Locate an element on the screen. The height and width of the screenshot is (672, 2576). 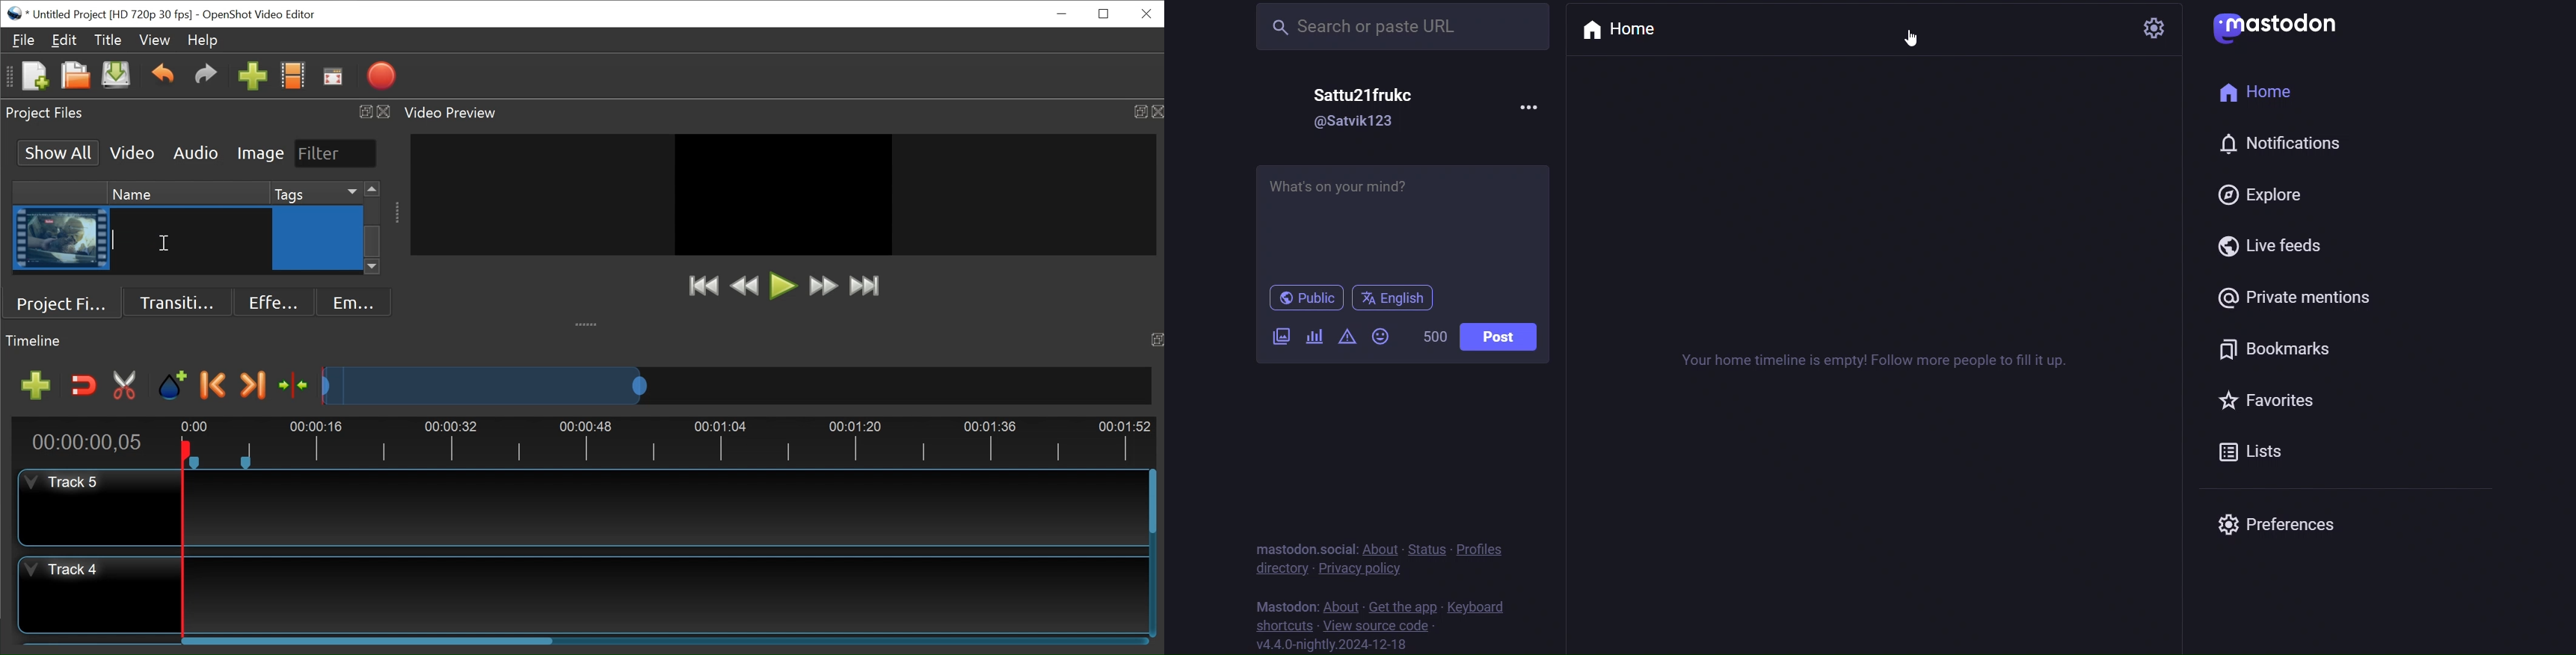
home is located at coordinates (1626, 29).